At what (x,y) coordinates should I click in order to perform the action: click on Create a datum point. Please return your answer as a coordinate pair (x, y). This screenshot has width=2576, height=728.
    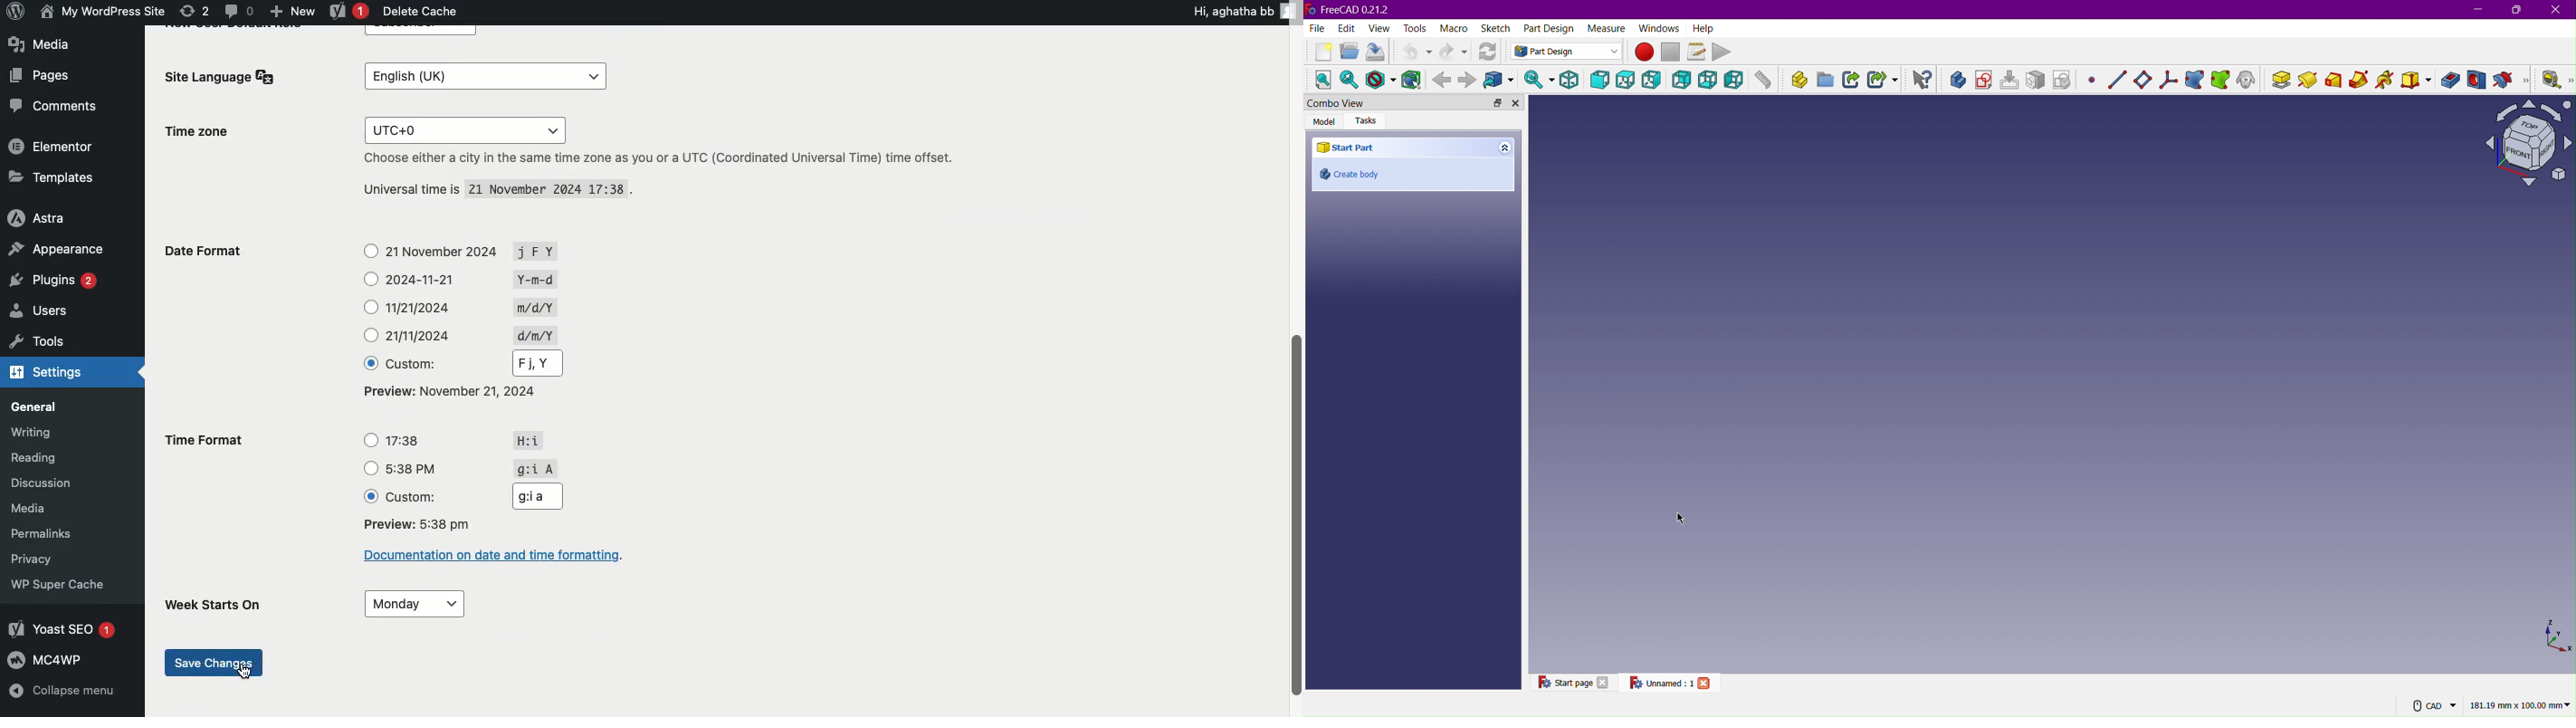
    Looking at the image, I should click on (2091, 79).